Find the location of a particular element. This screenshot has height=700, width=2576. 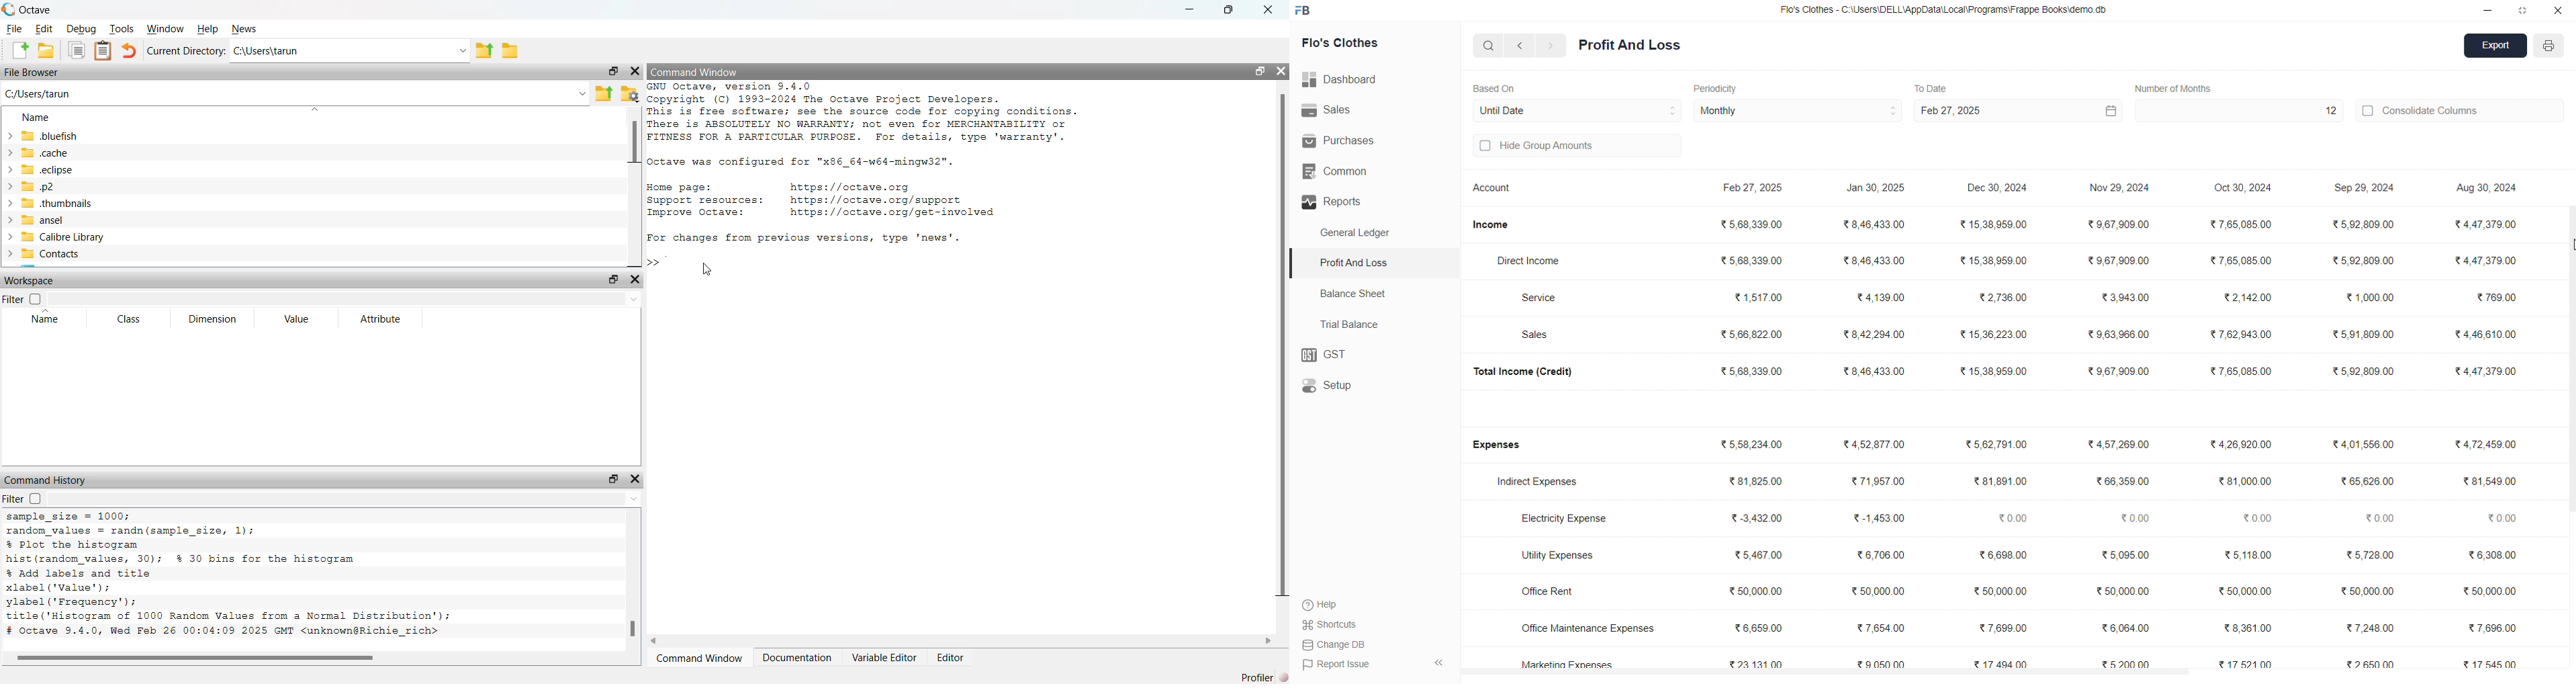

<4,46,610.00 is located at coordinates (2479, 335).